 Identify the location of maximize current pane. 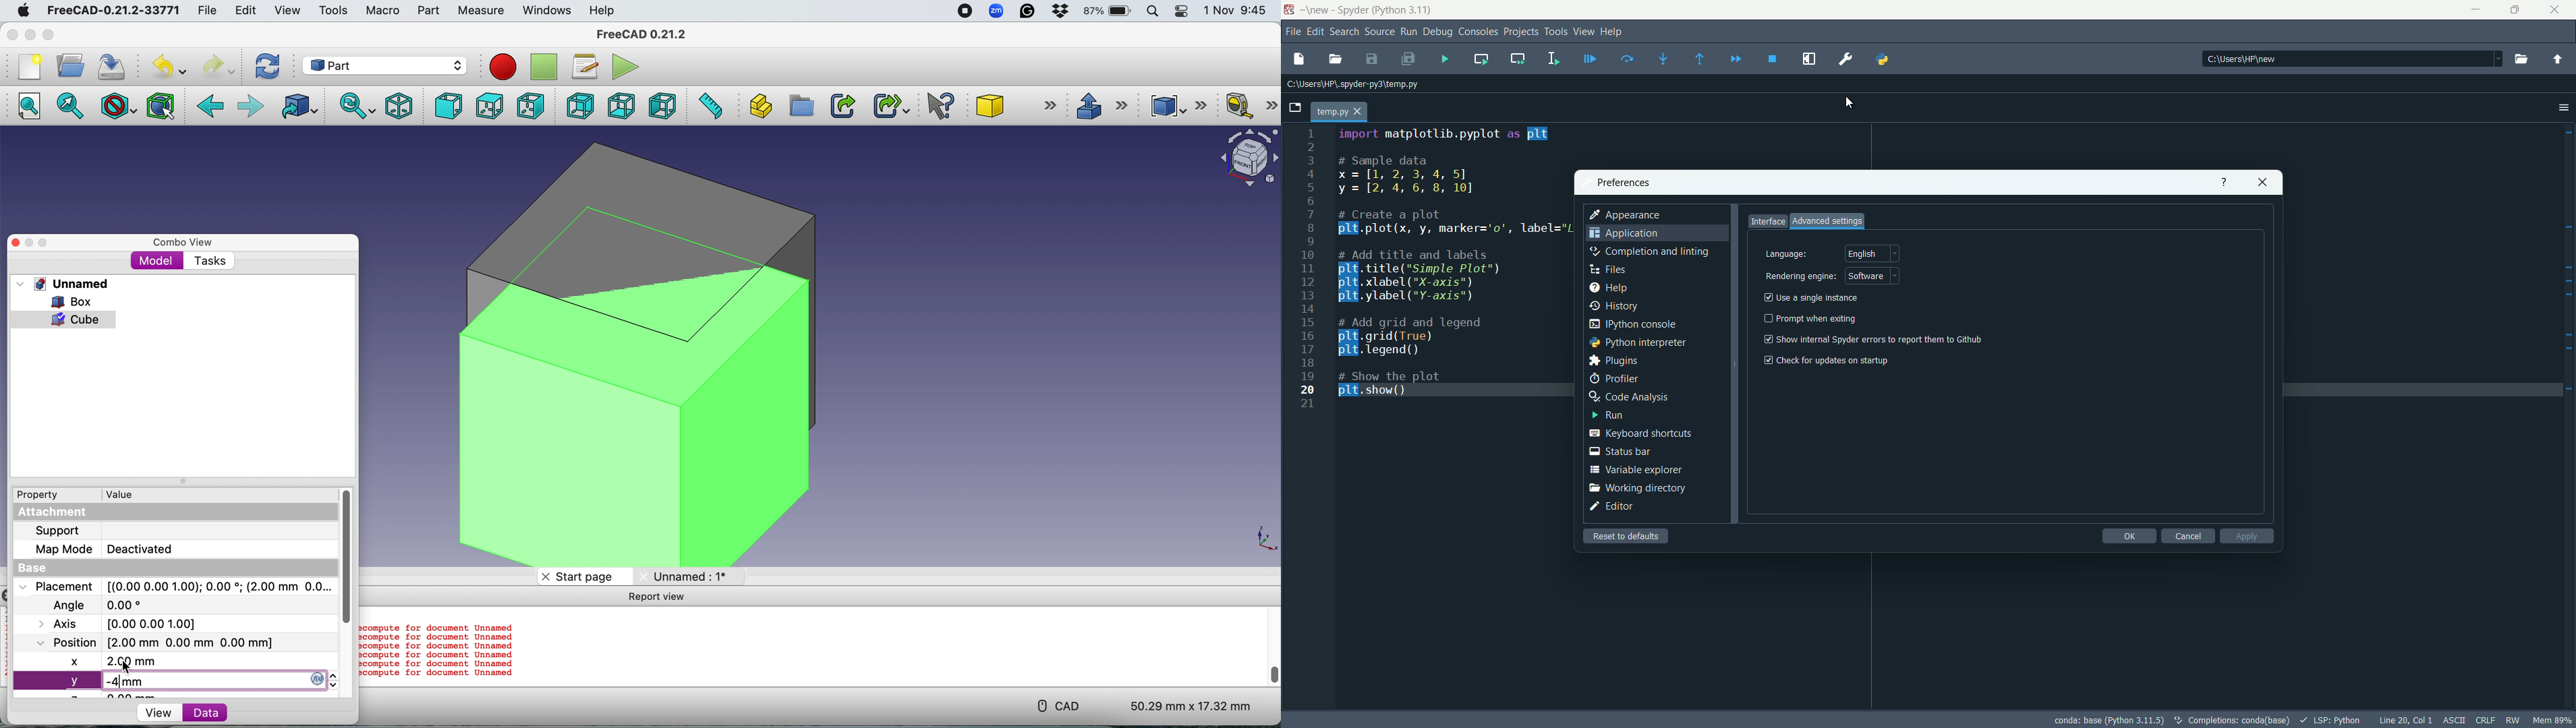
(1808, 59).